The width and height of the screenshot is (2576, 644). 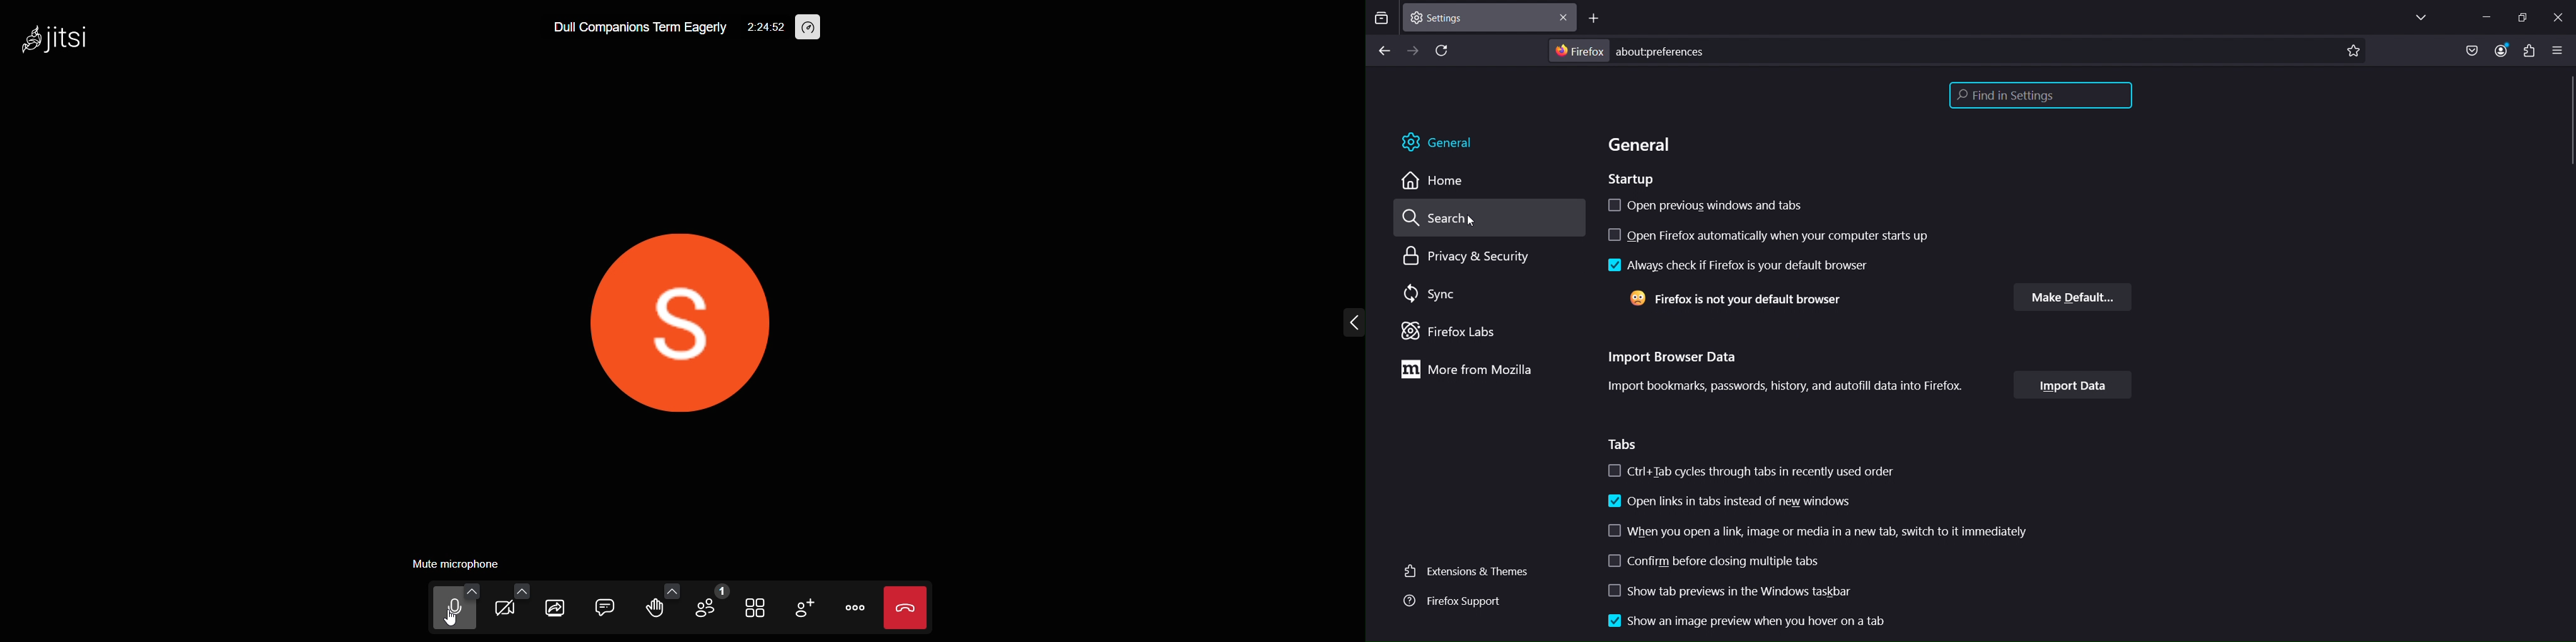 I want to click on make default, so click(x=2072, y=297).